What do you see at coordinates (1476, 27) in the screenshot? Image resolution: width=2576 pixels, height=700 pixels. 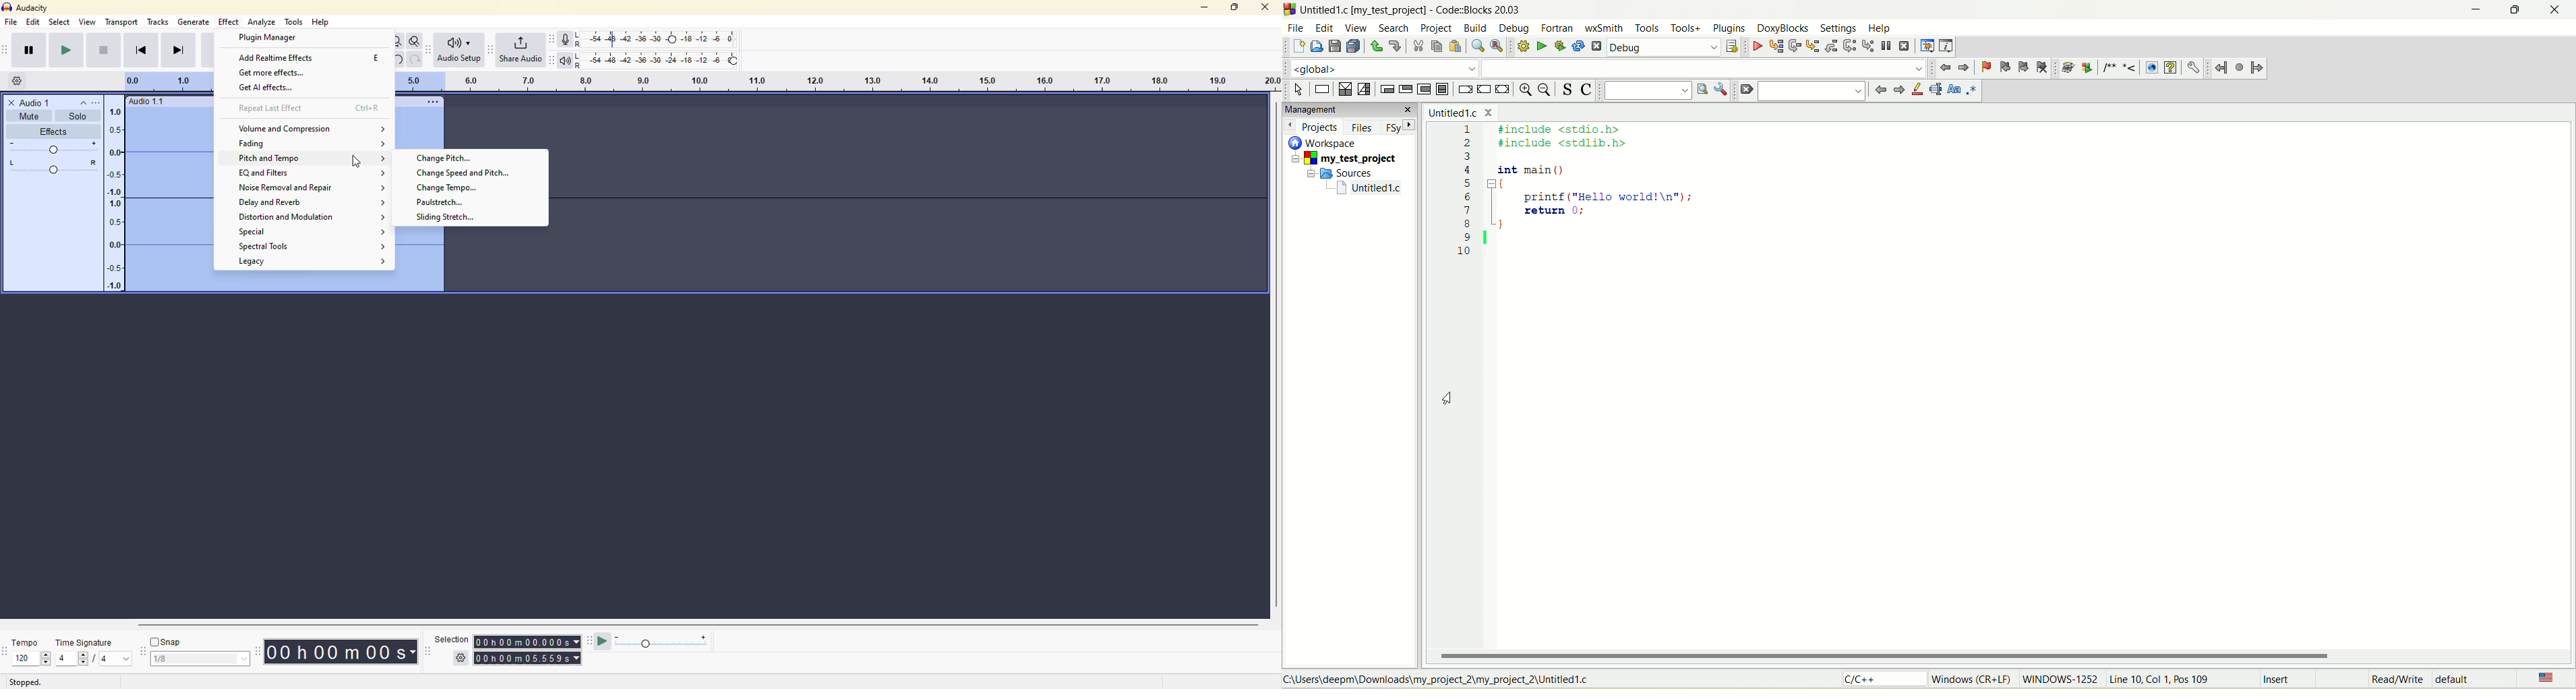 I see `build` at bounding box center [1476, 27].